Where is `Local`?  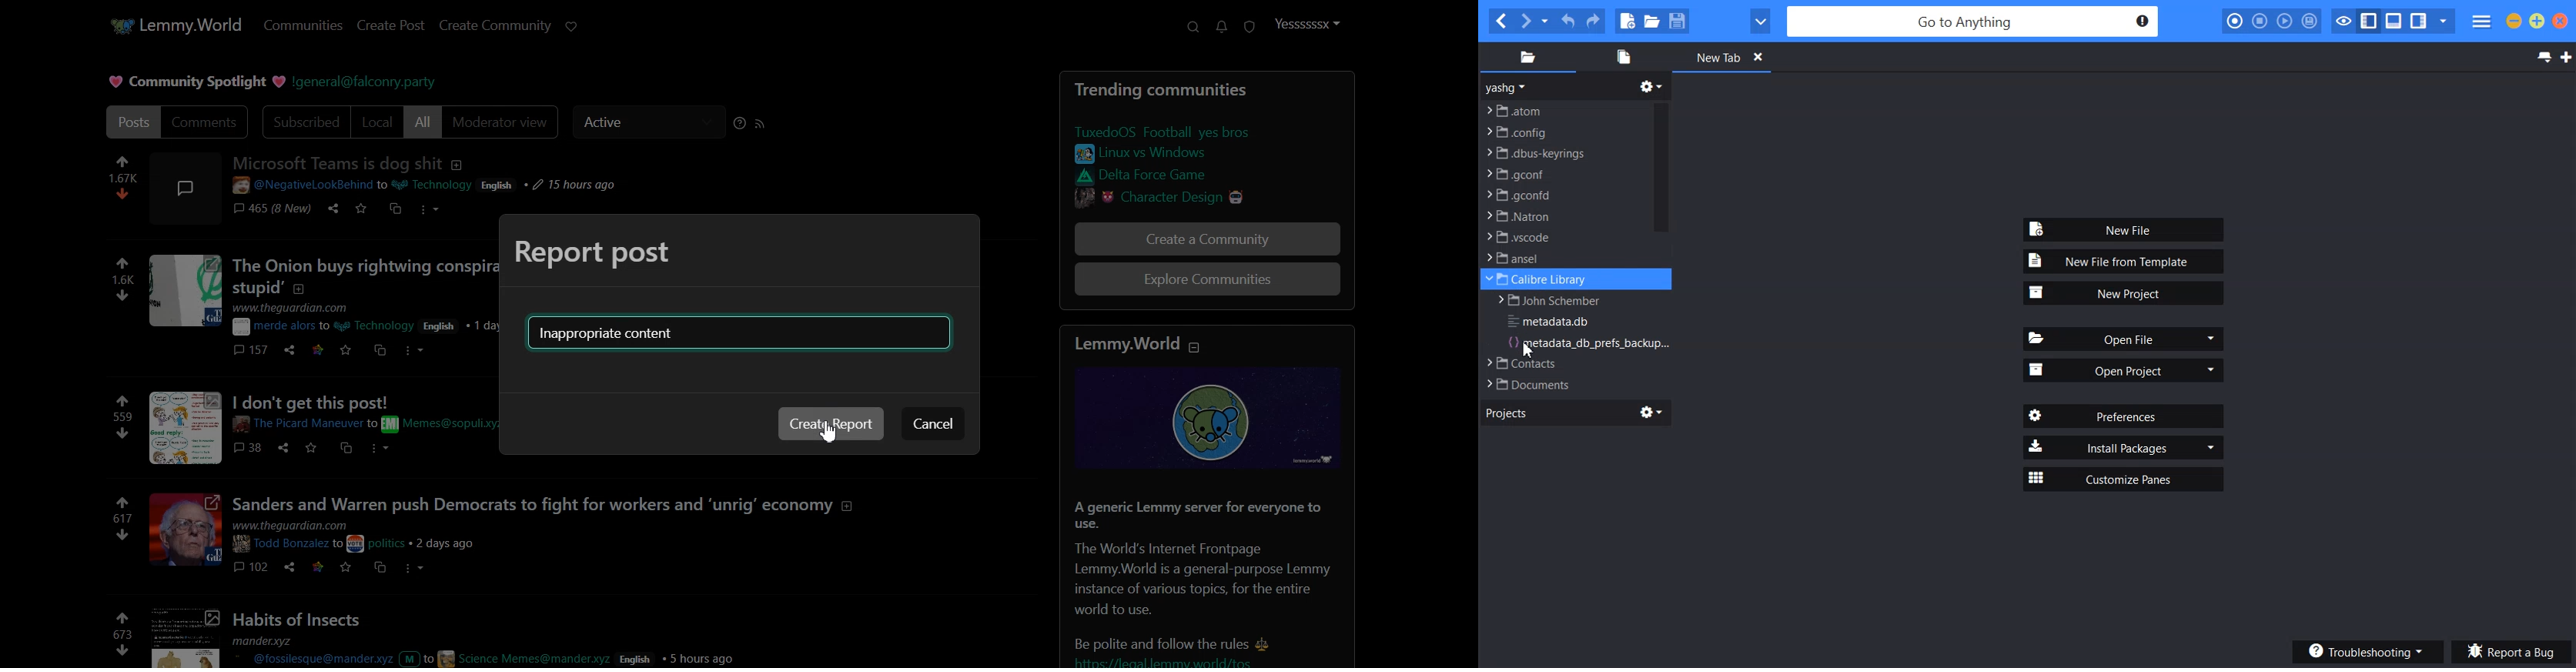 Local is located at coordinates (377, 122).